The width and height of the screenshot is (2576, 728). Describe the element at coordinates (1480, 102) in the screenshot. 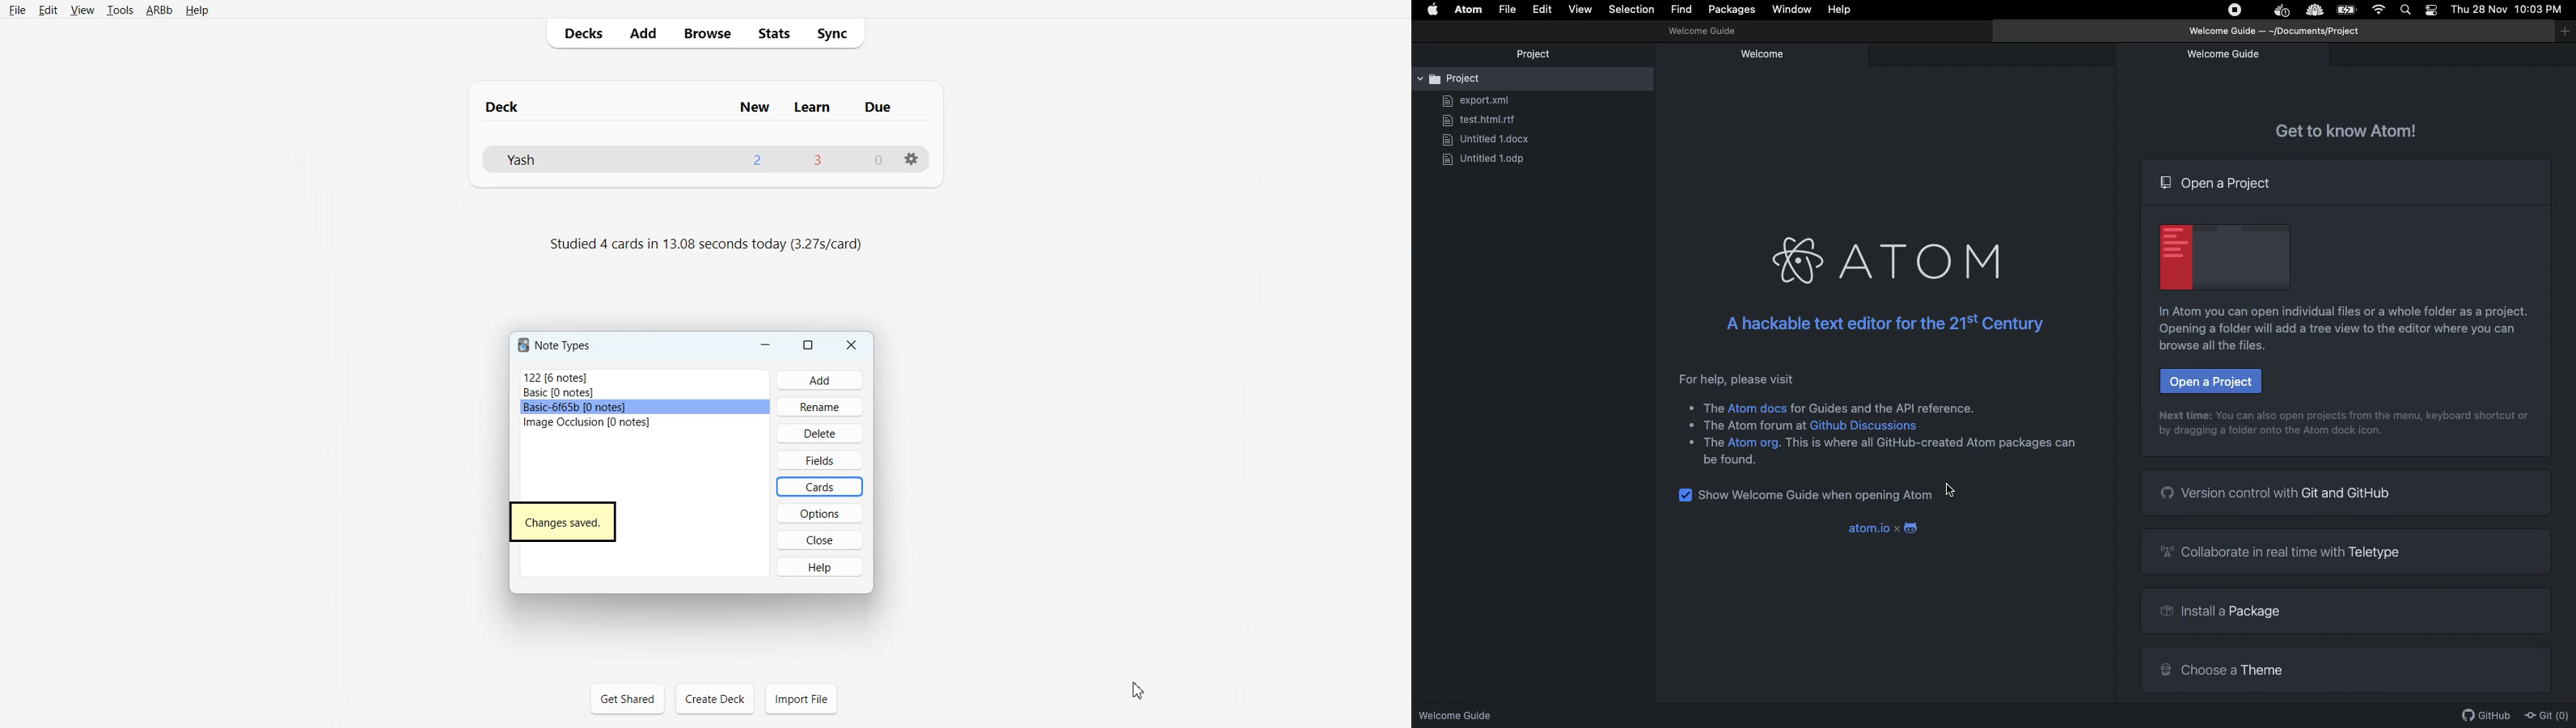

I see `export.xml` at that location.